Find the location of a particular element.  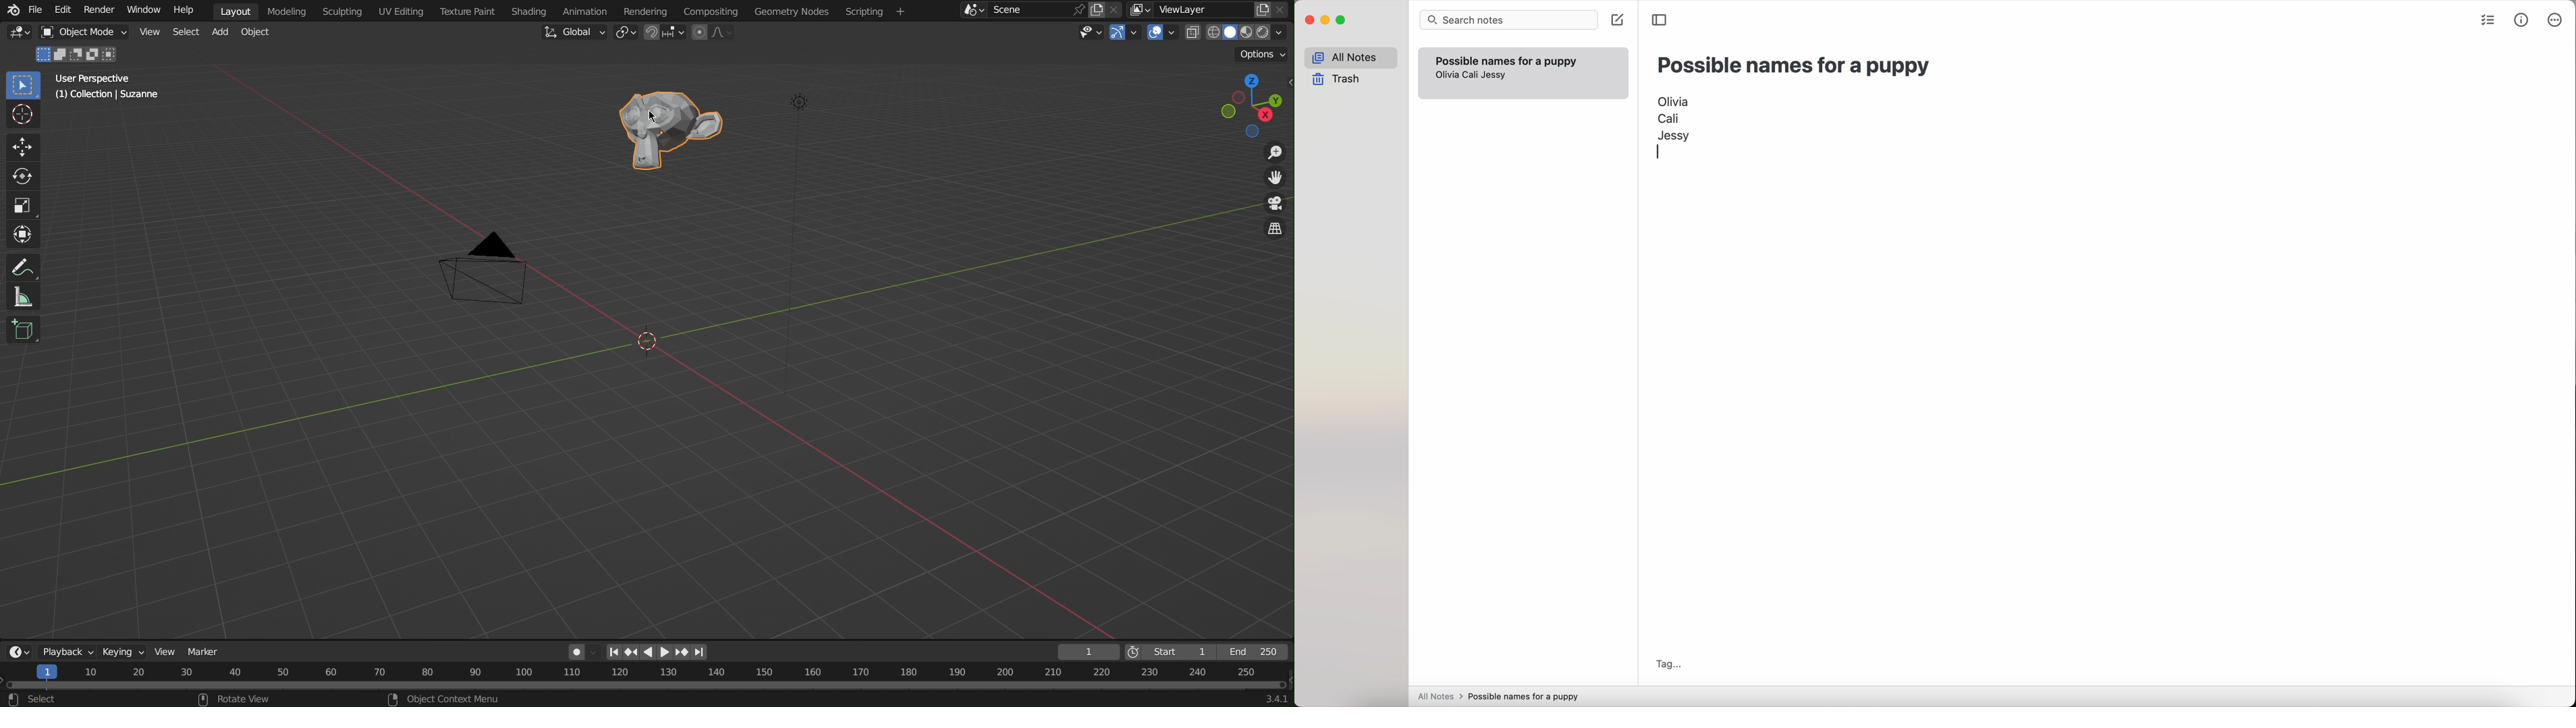

check list is located at coordinates (2487, 21).